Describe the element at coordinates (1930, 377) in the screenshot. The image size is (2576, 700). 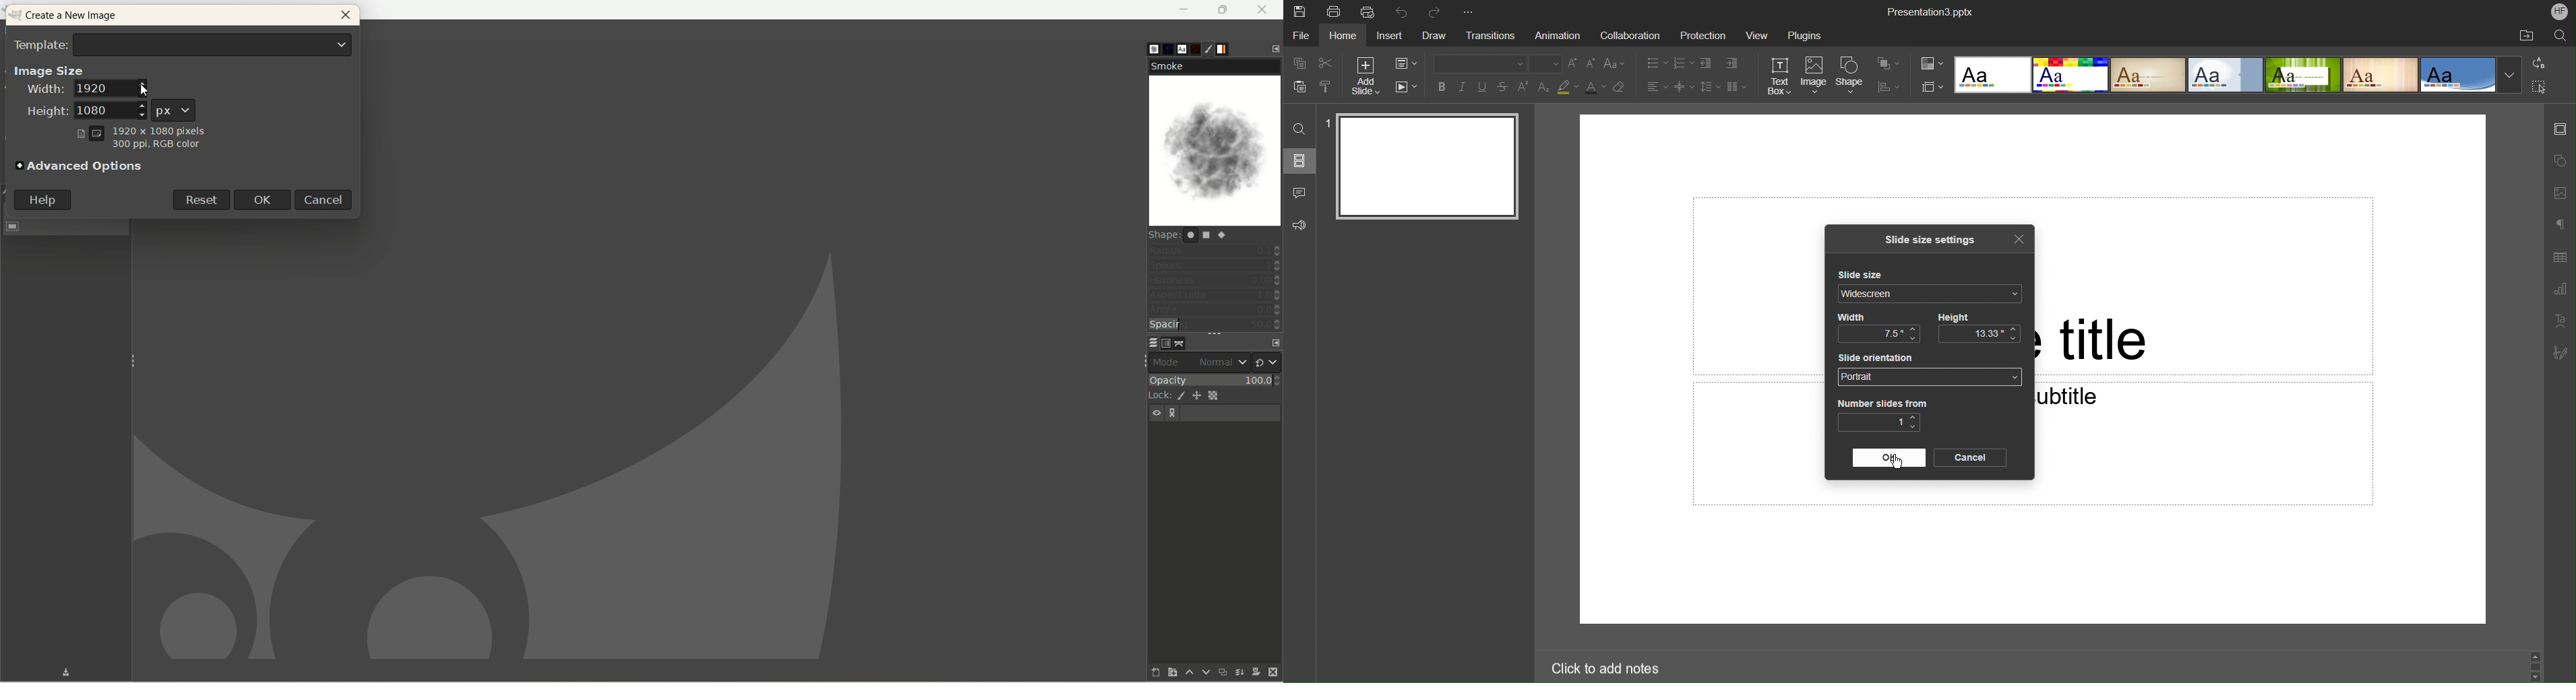
I see `Portrait` at that location.